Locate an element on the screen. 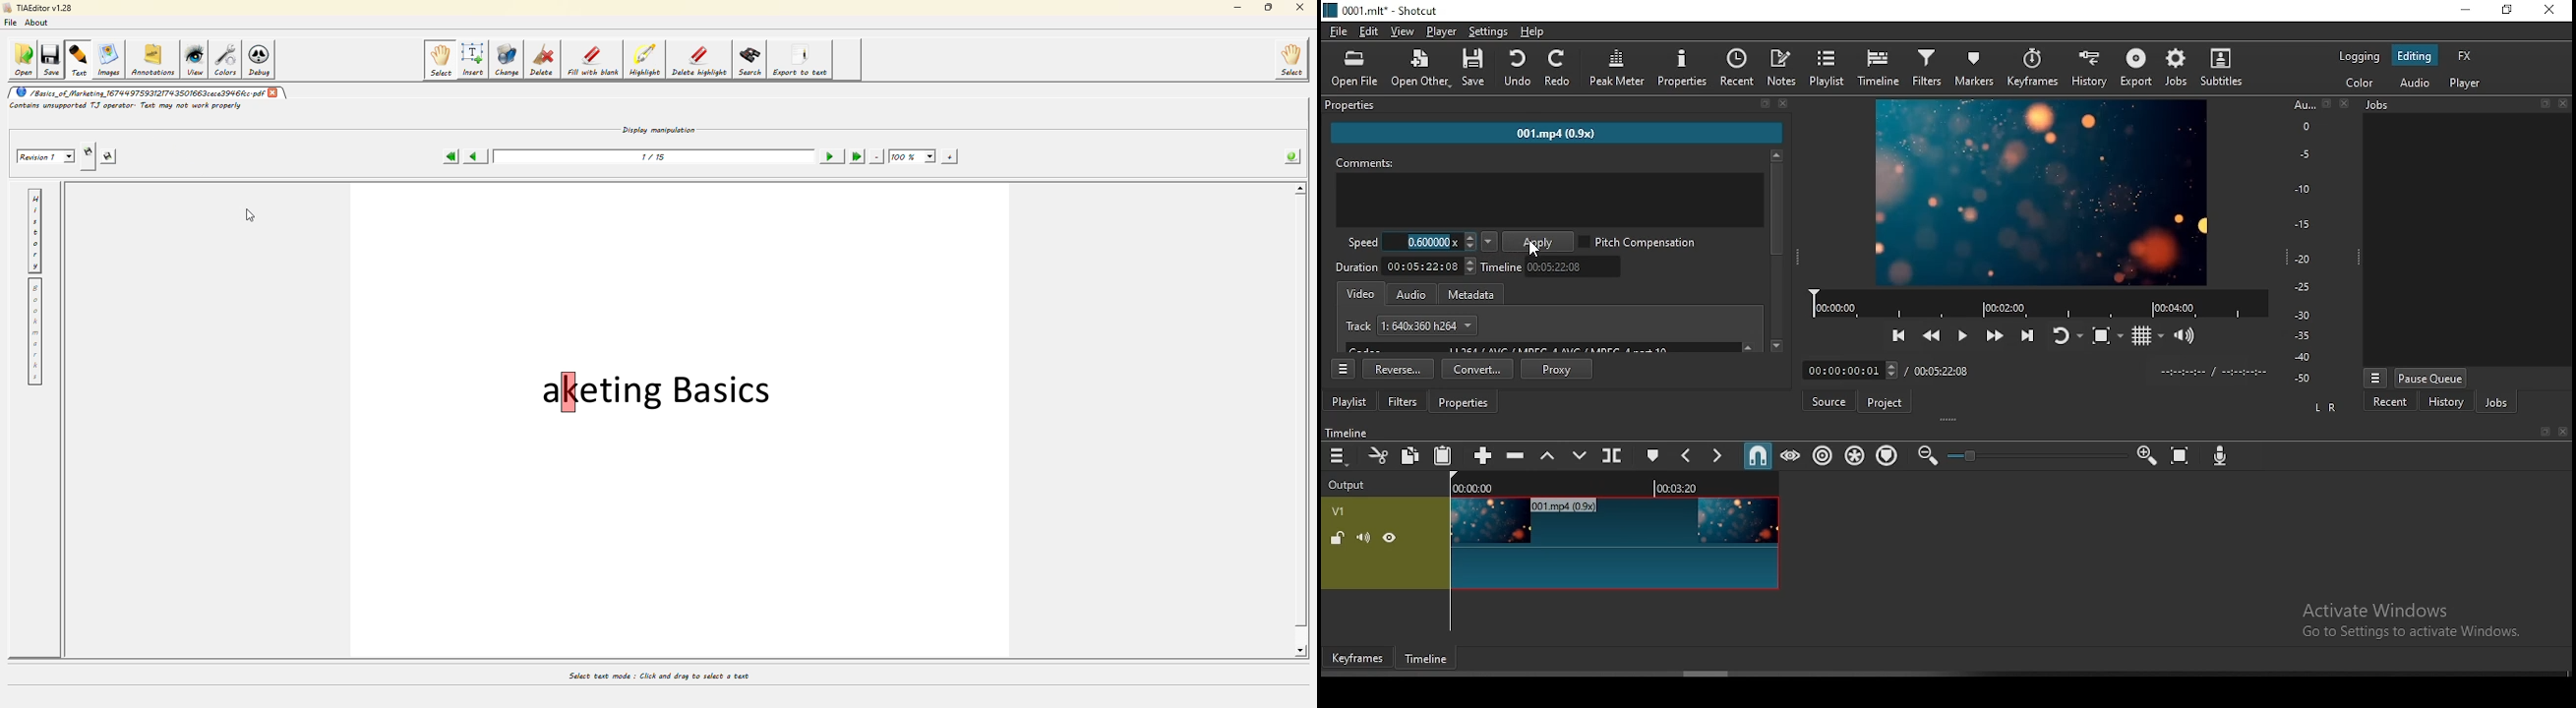 The image size is (2576, 728). Detach is located at coordinates (2326, 103).